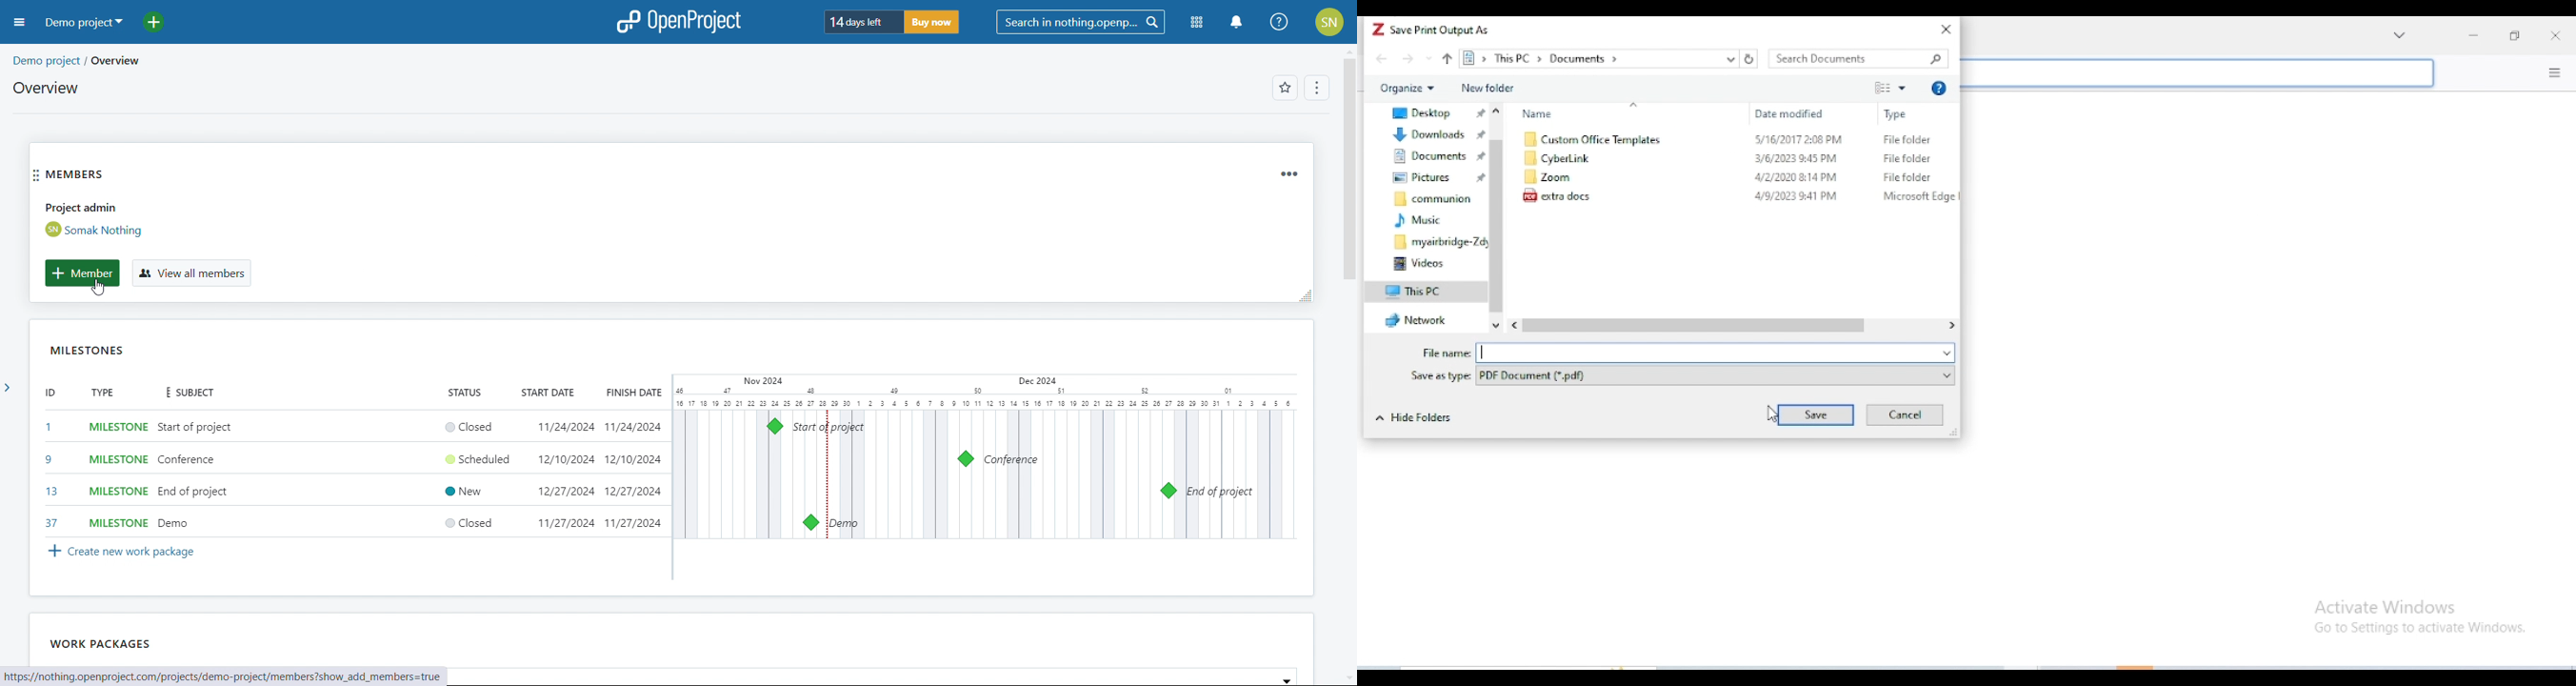 Image resolution: width=2576 pixels, height=700 pixels. What do you see at coordinates (1906, 414) in the screenshot?
I see `cancel` at bounding box center [1906, 414].